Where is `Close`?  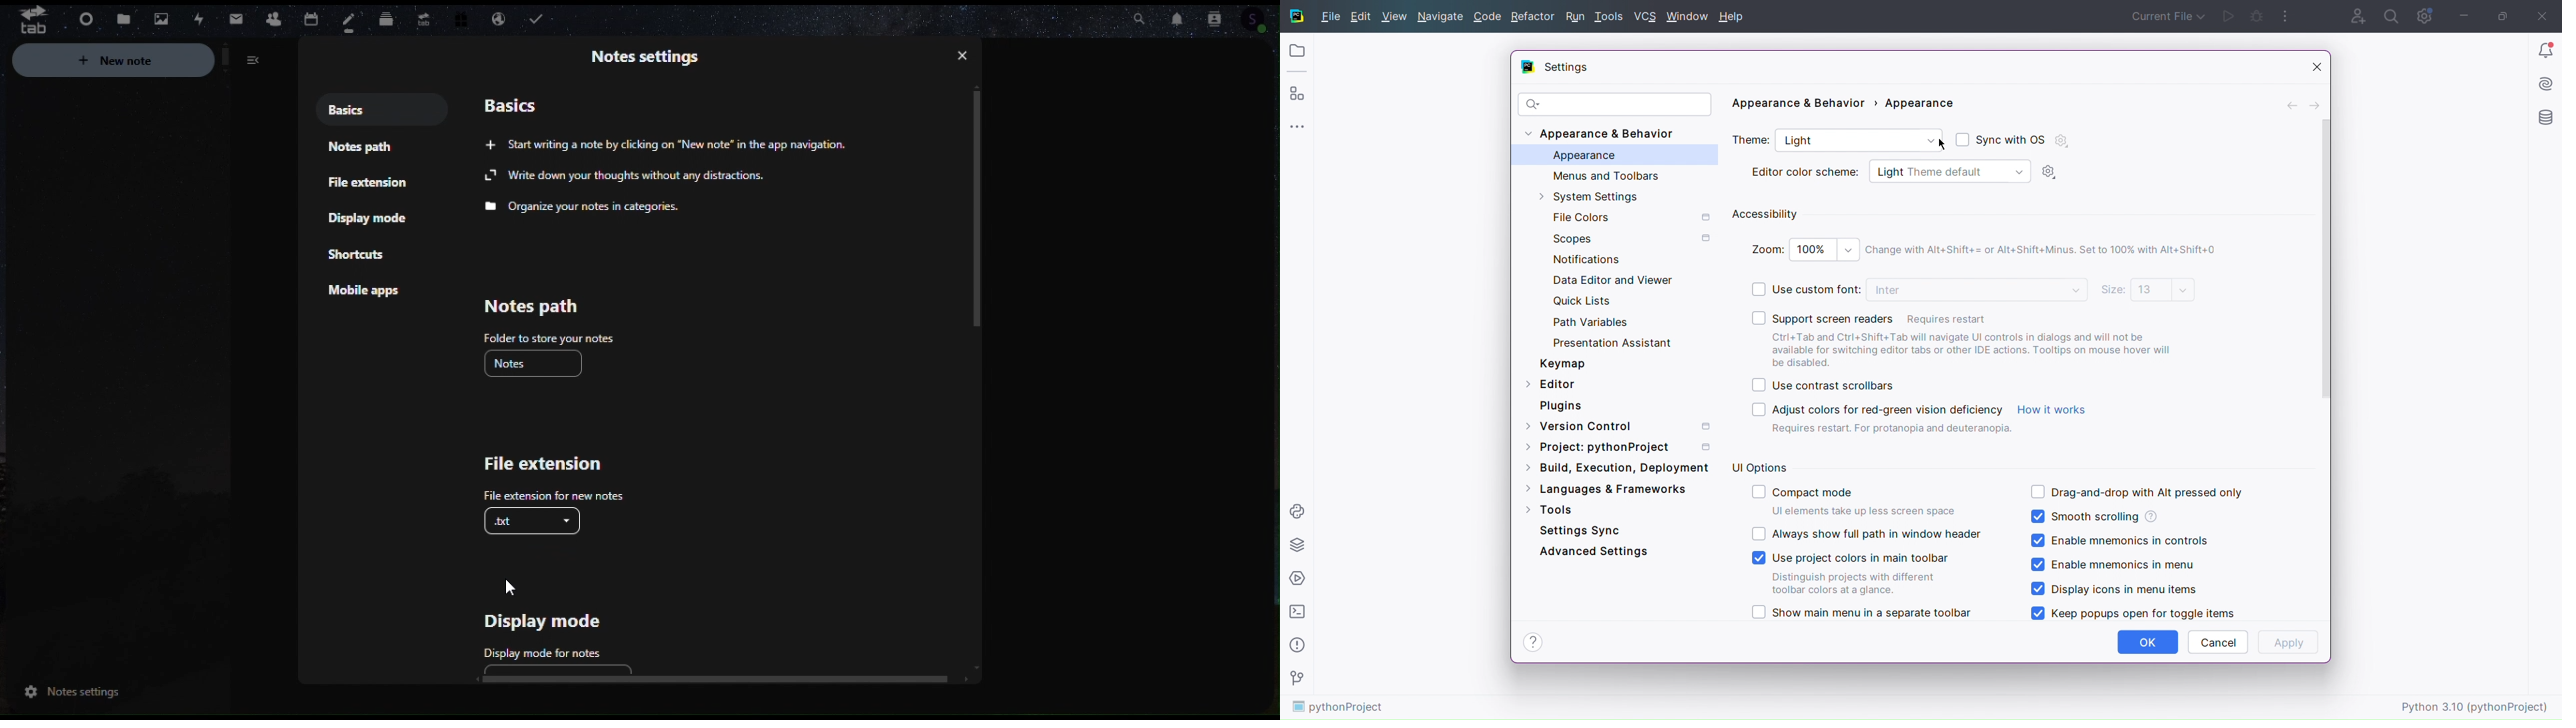
Close is located at coordinates (2311, 66).